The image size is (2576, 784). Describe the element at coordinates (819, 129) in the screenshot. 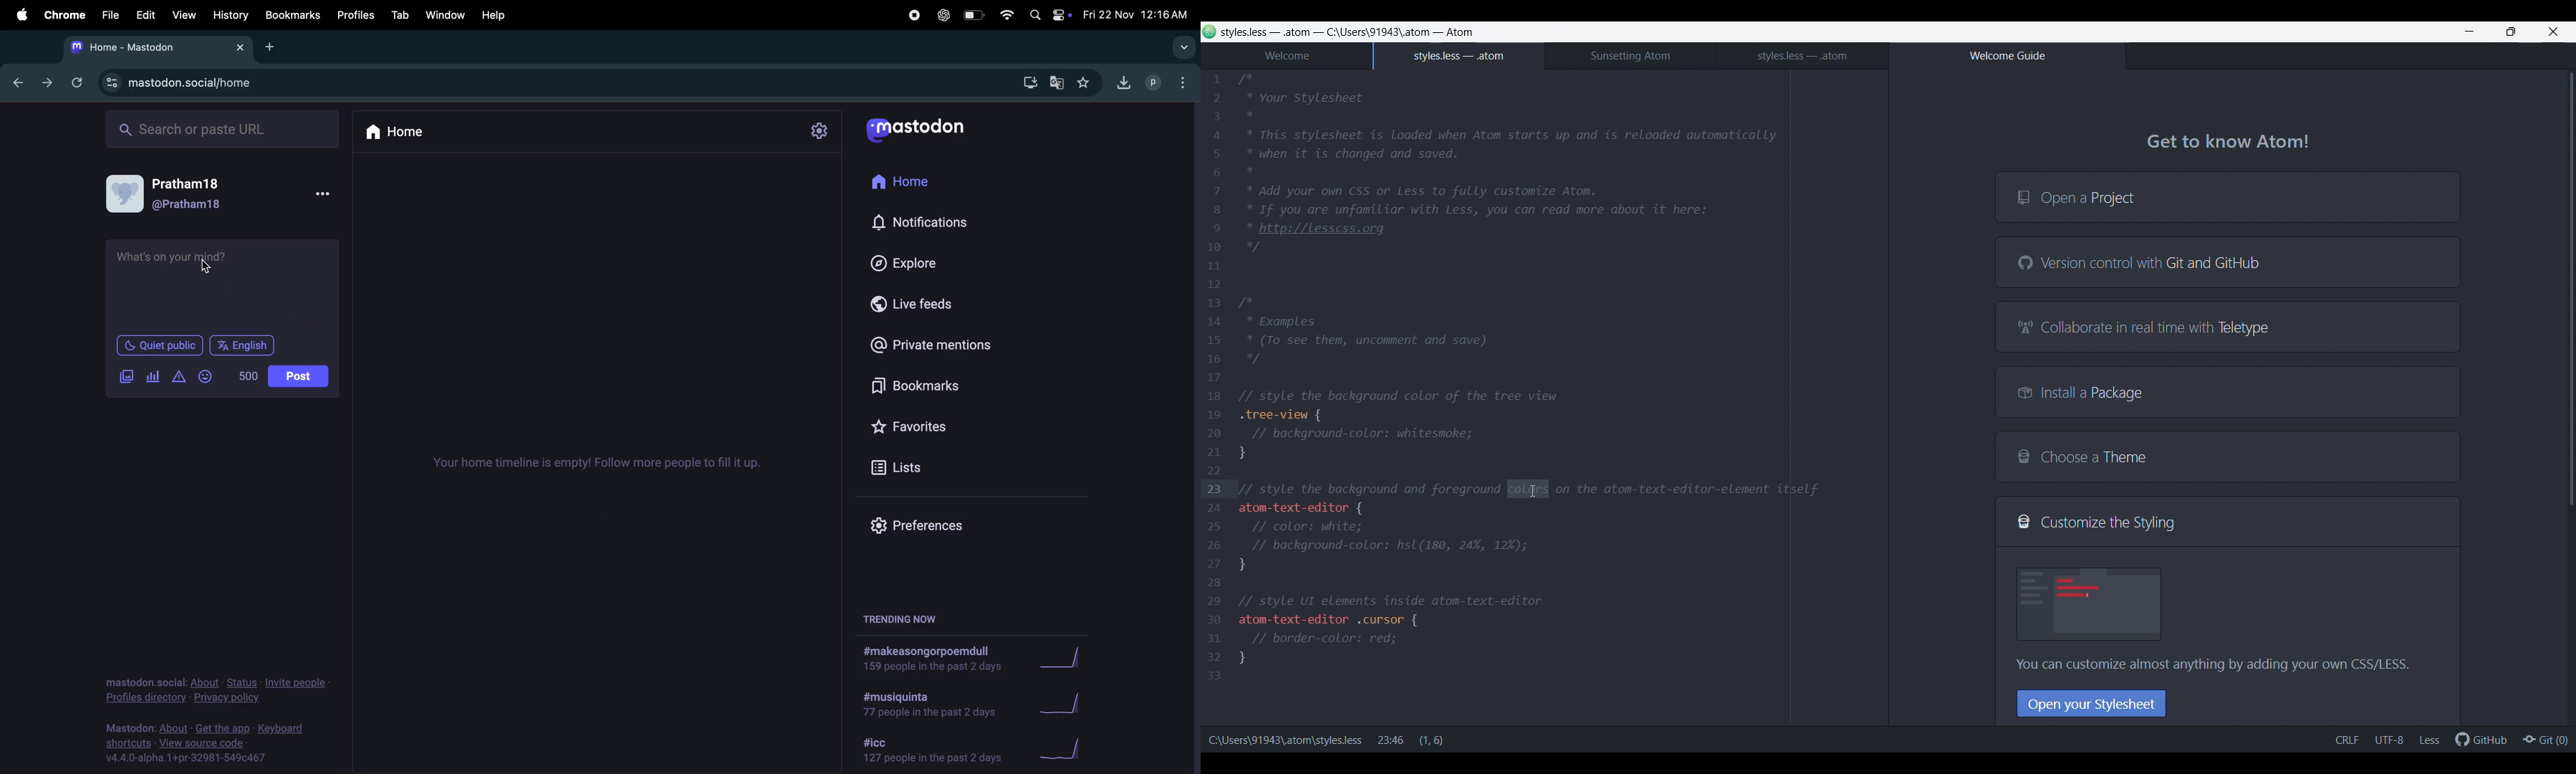

I see `settings` at that location.